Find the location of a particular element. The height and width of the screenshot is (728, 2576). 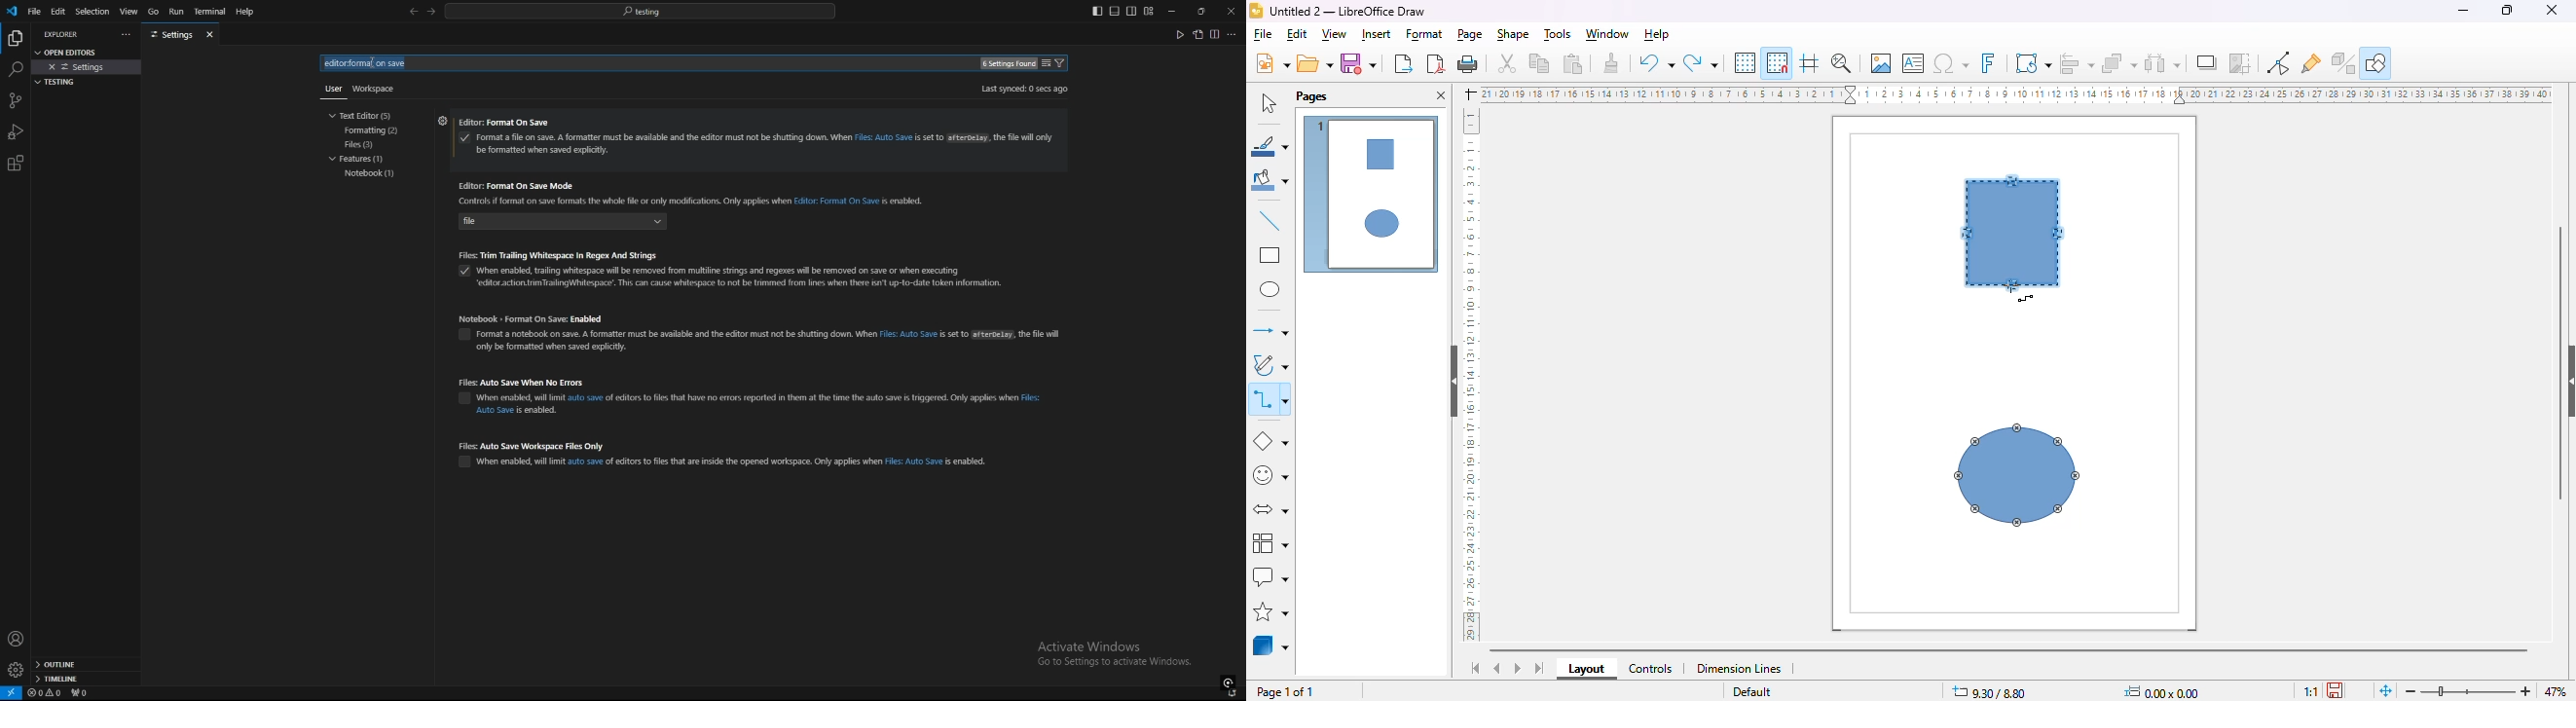

callout shapes is located at coordinates (1271, 576).